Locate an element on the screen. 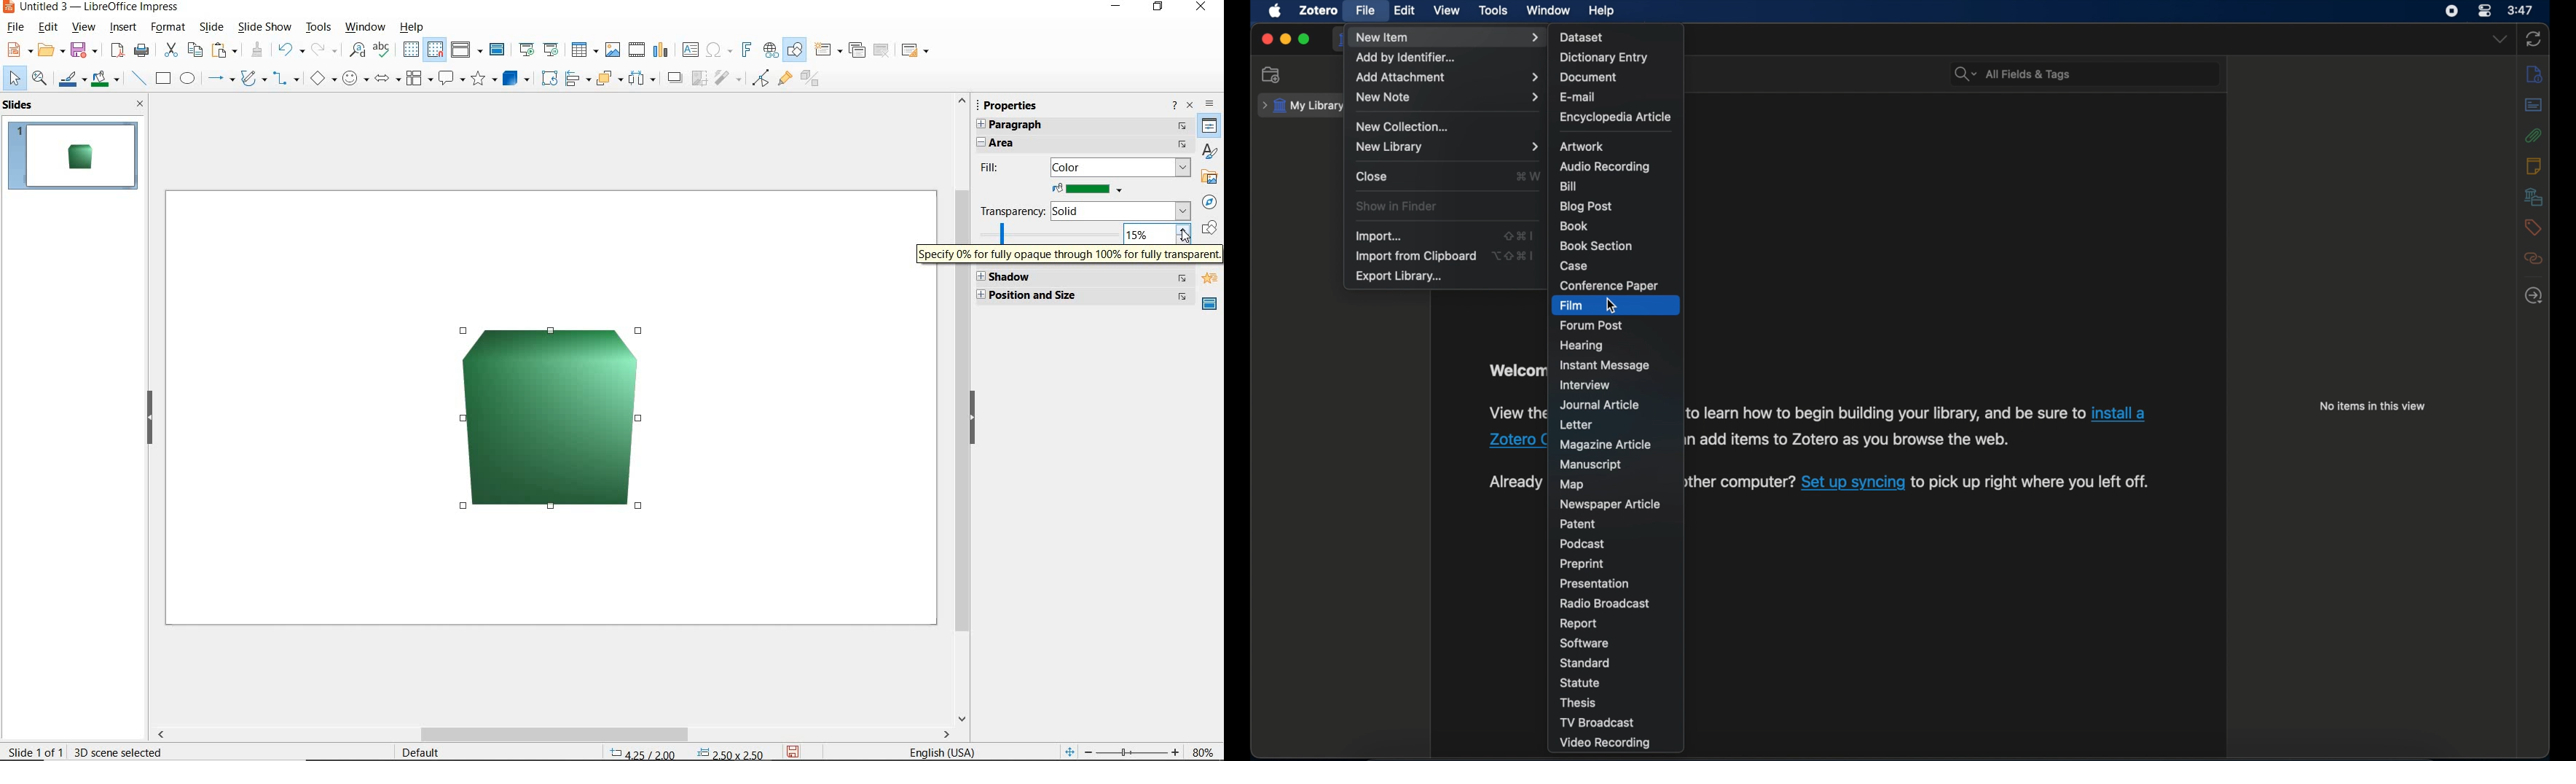 The height and width of the screenshot is (784, 2576). hyperlink is located at coordinates (2122, 415).